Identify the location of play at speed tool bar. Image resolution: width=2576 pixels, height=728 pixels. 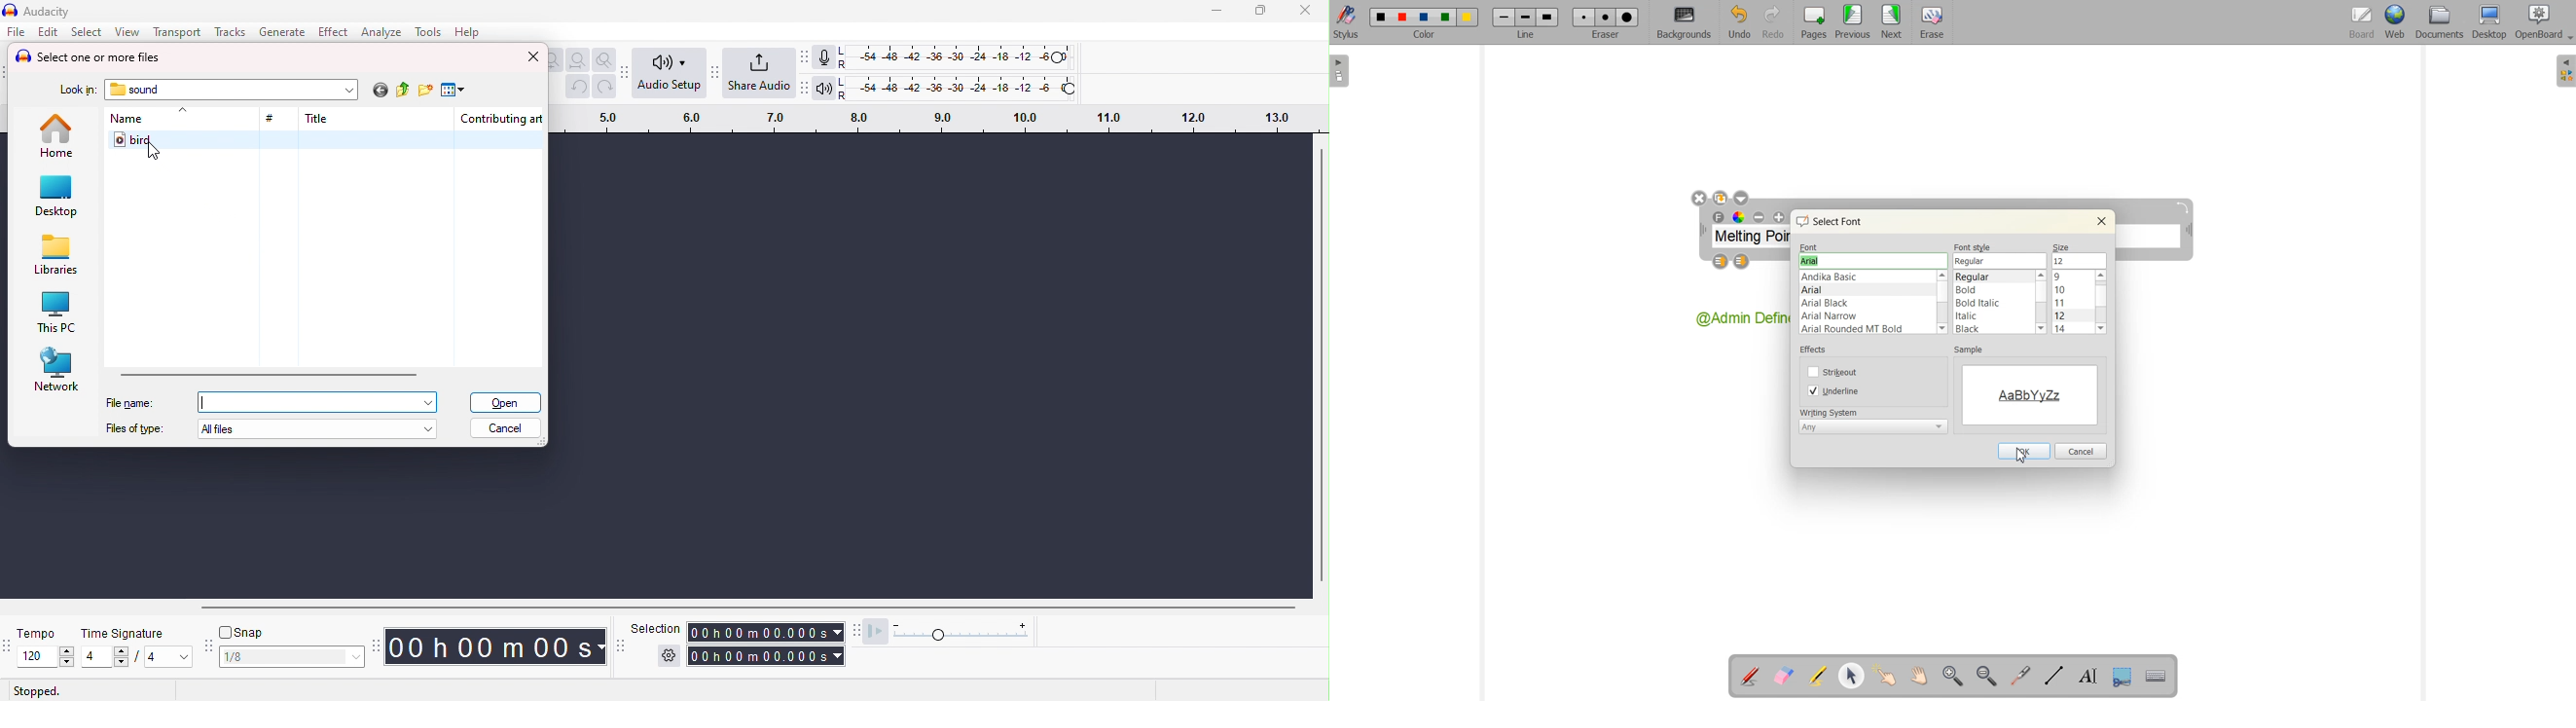
(859, 632).